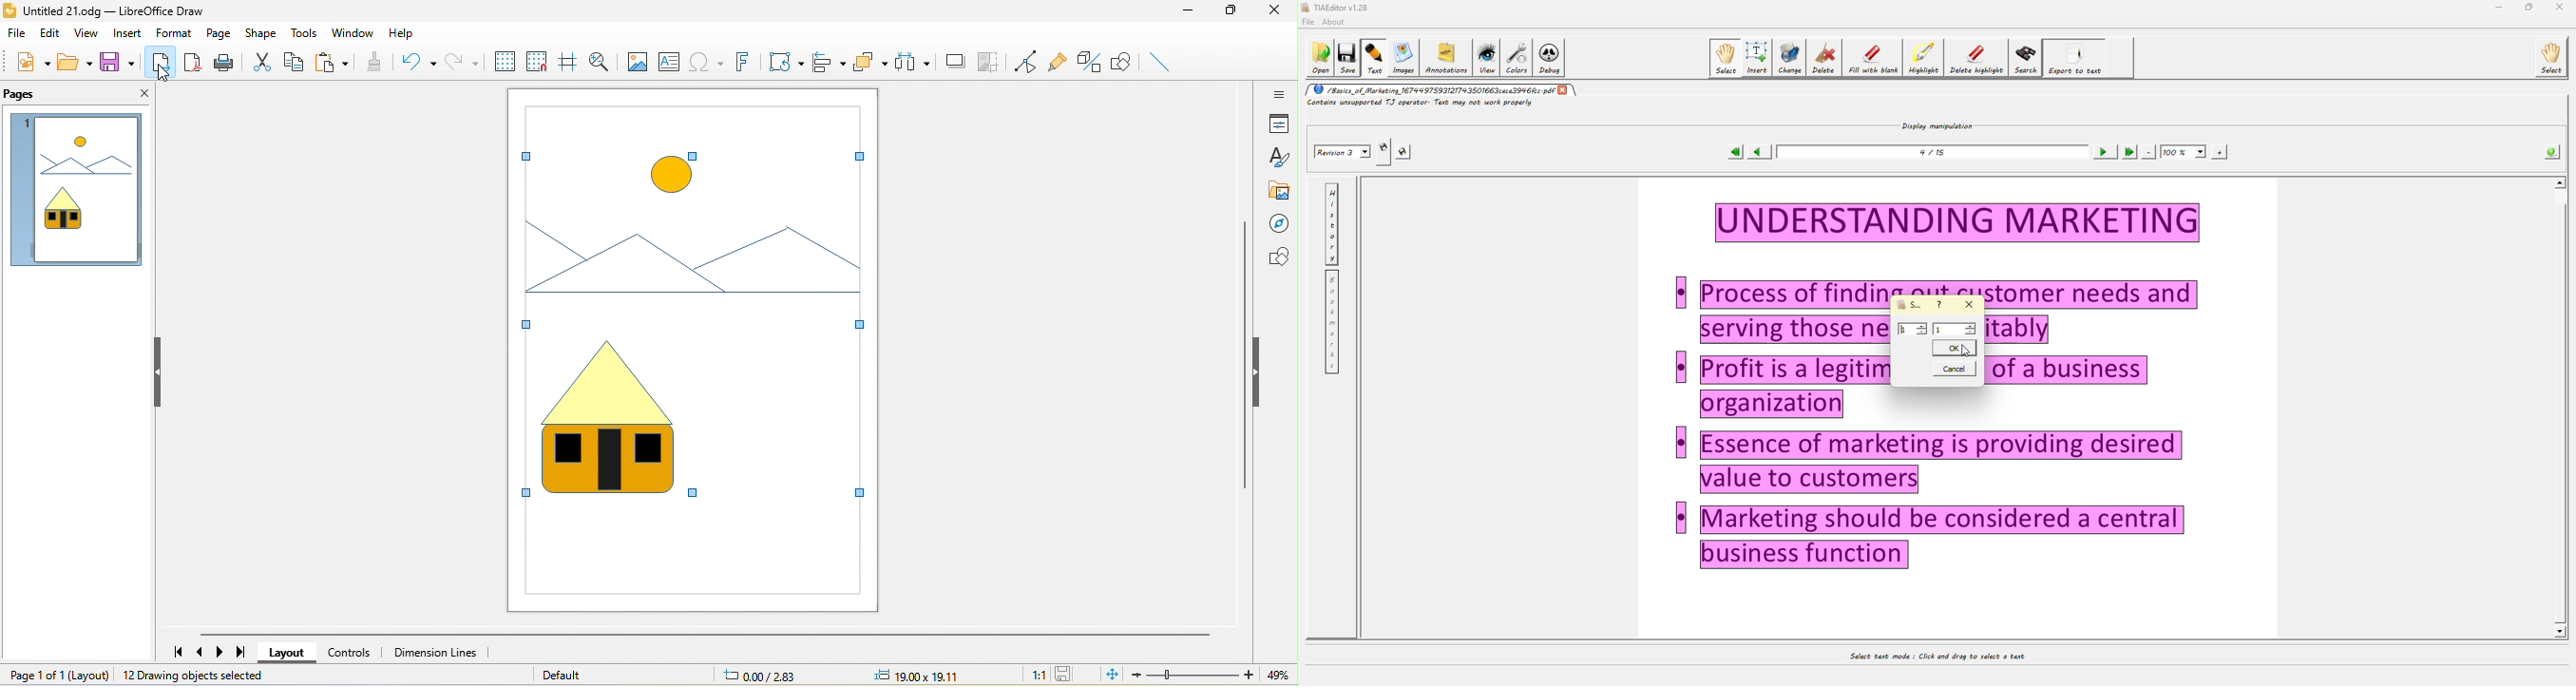 The image size is (2576, 700). I want to click on helplines while moving, so click(569, 60).